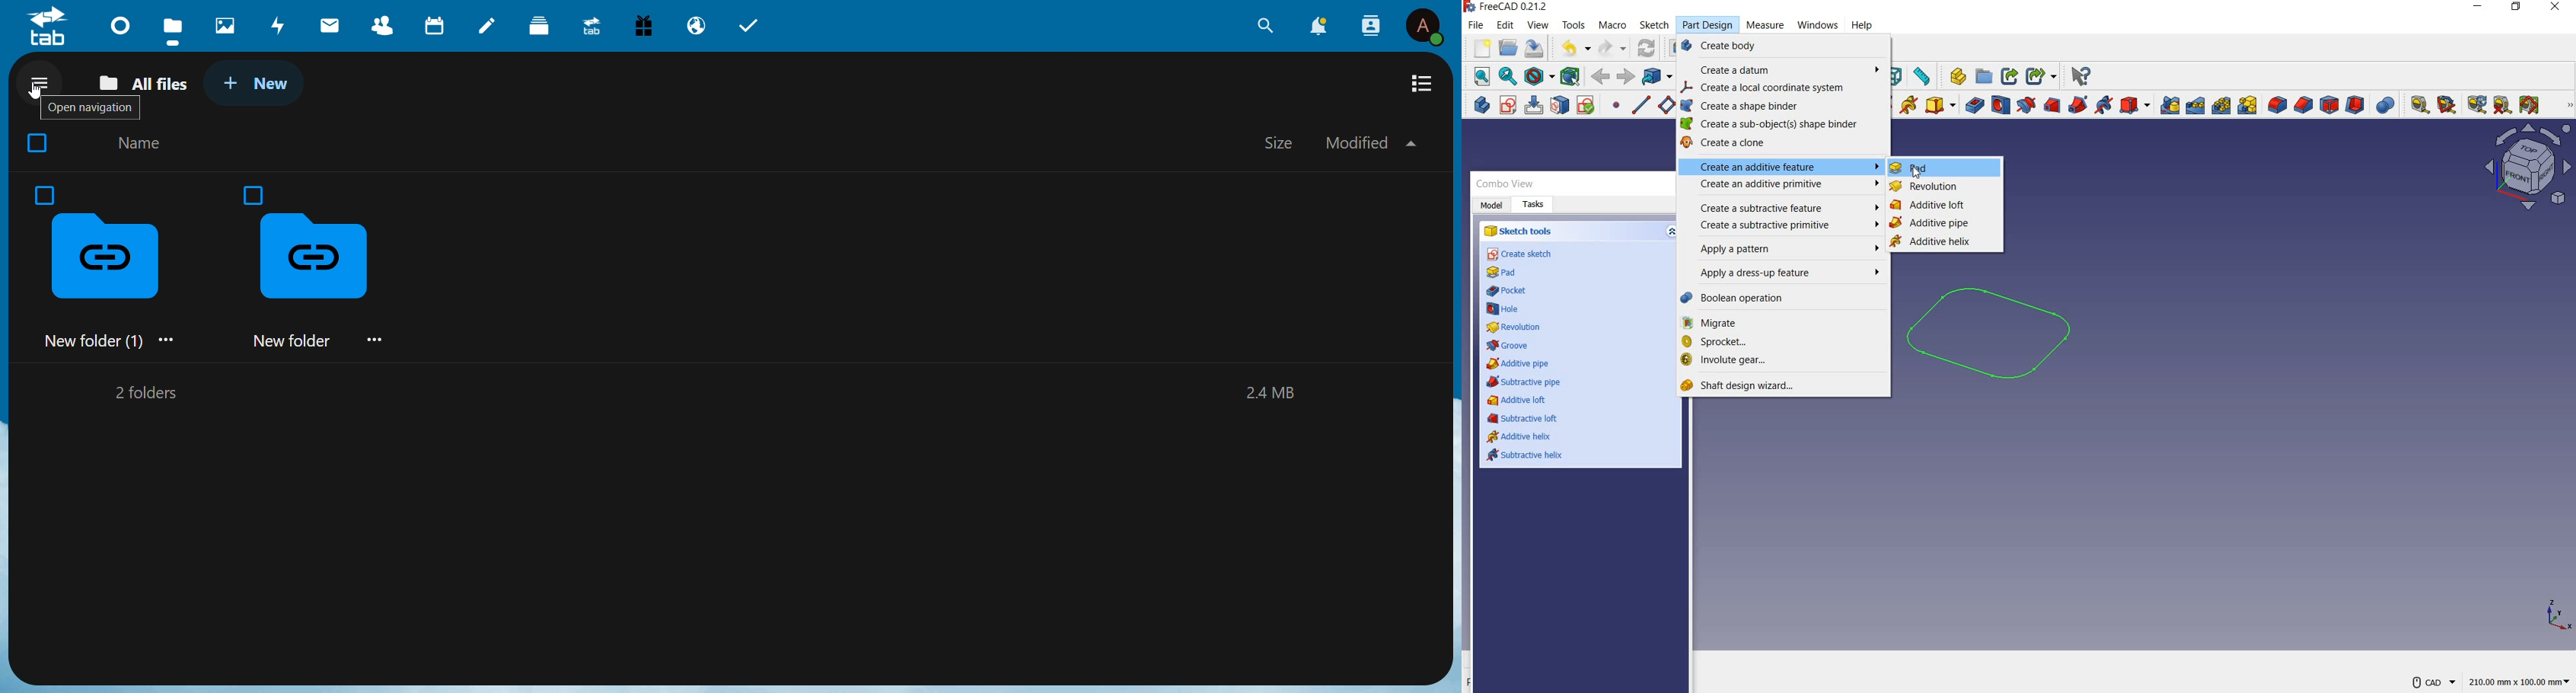 The width and height of the screenshot is (2576, 700). Describe the element at coordinates (1932, 206) in the screenshot. I see `additive loft` at that location.